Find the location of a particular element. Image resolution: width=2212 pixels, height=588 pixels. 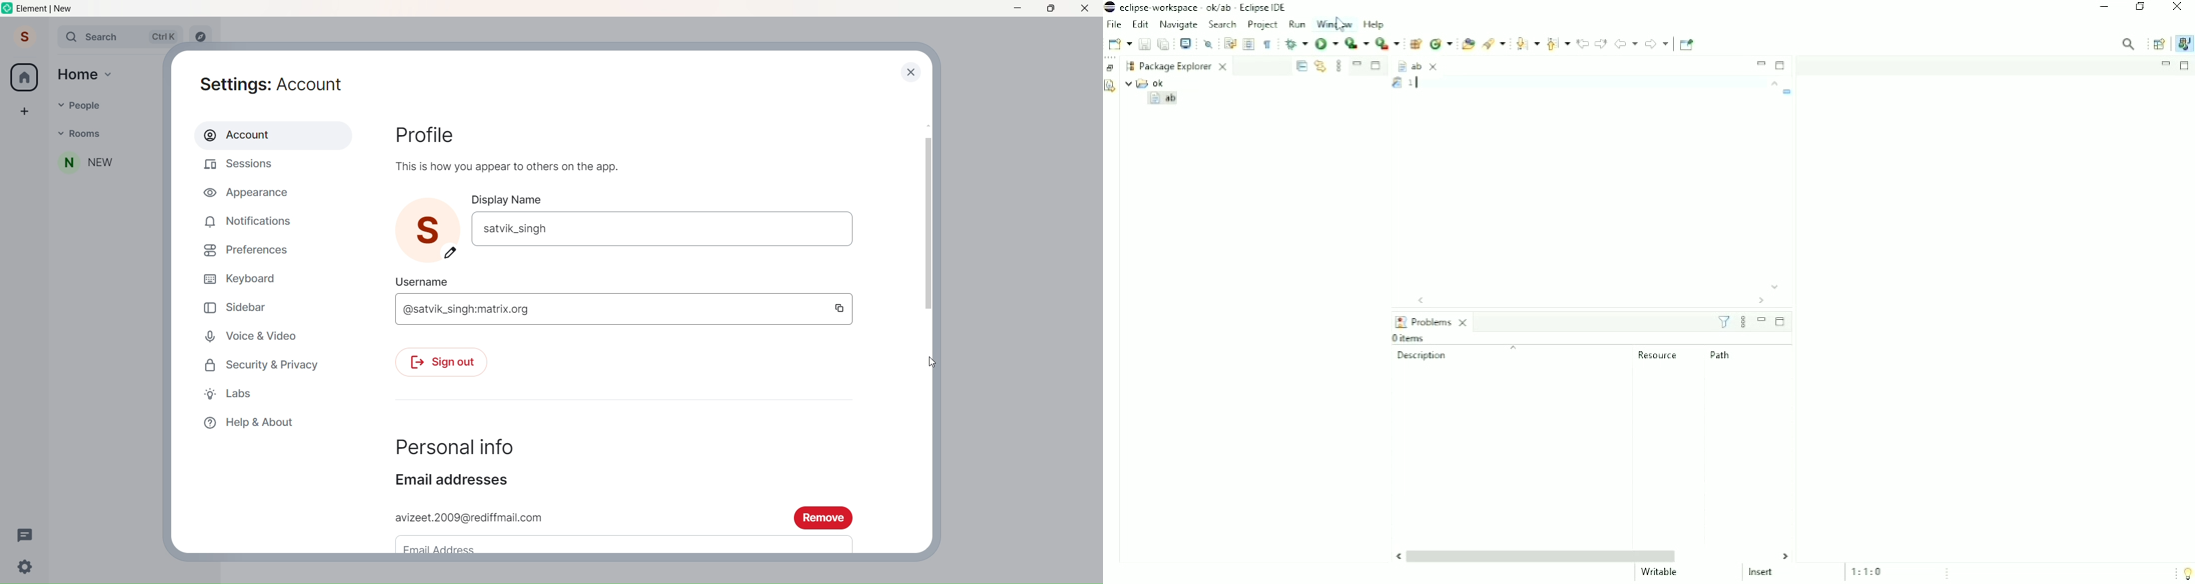

Sessions is located at coordinates (247, 165).